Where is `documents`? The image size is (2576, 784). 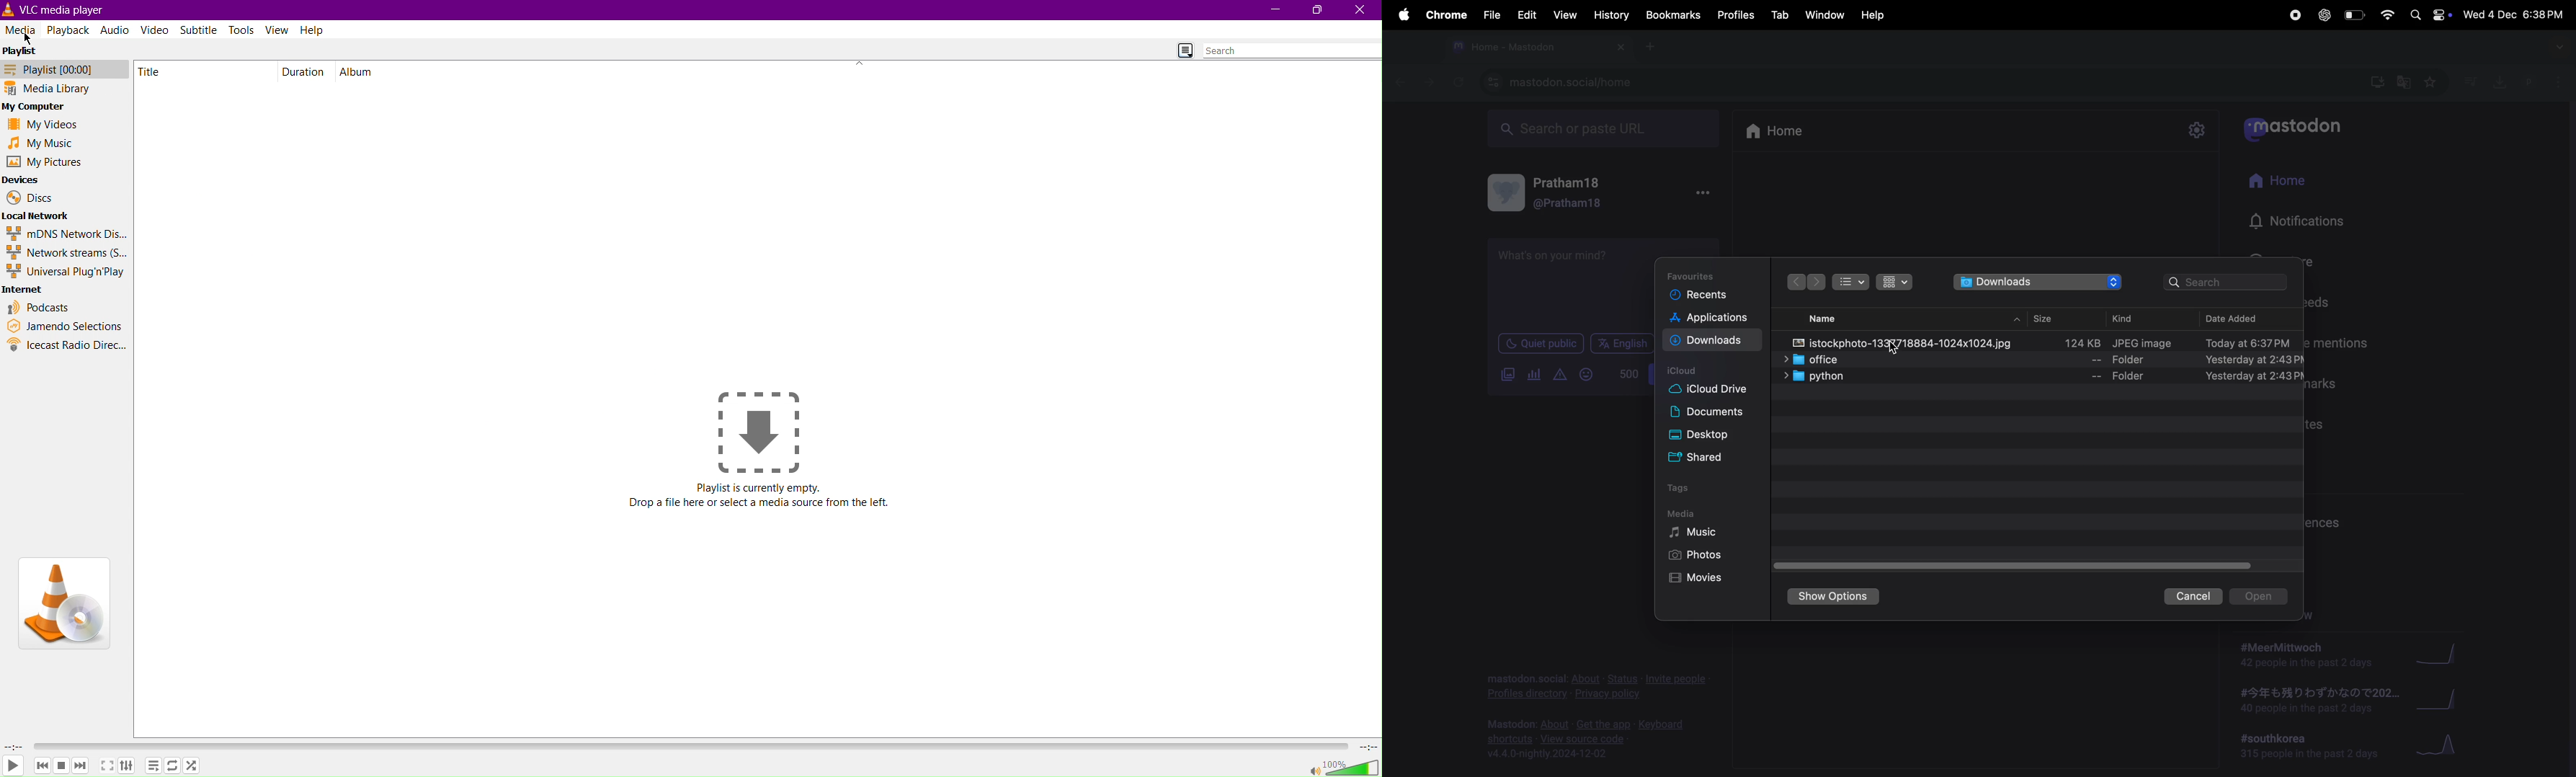
documents is located at coordinates (1715, 413).